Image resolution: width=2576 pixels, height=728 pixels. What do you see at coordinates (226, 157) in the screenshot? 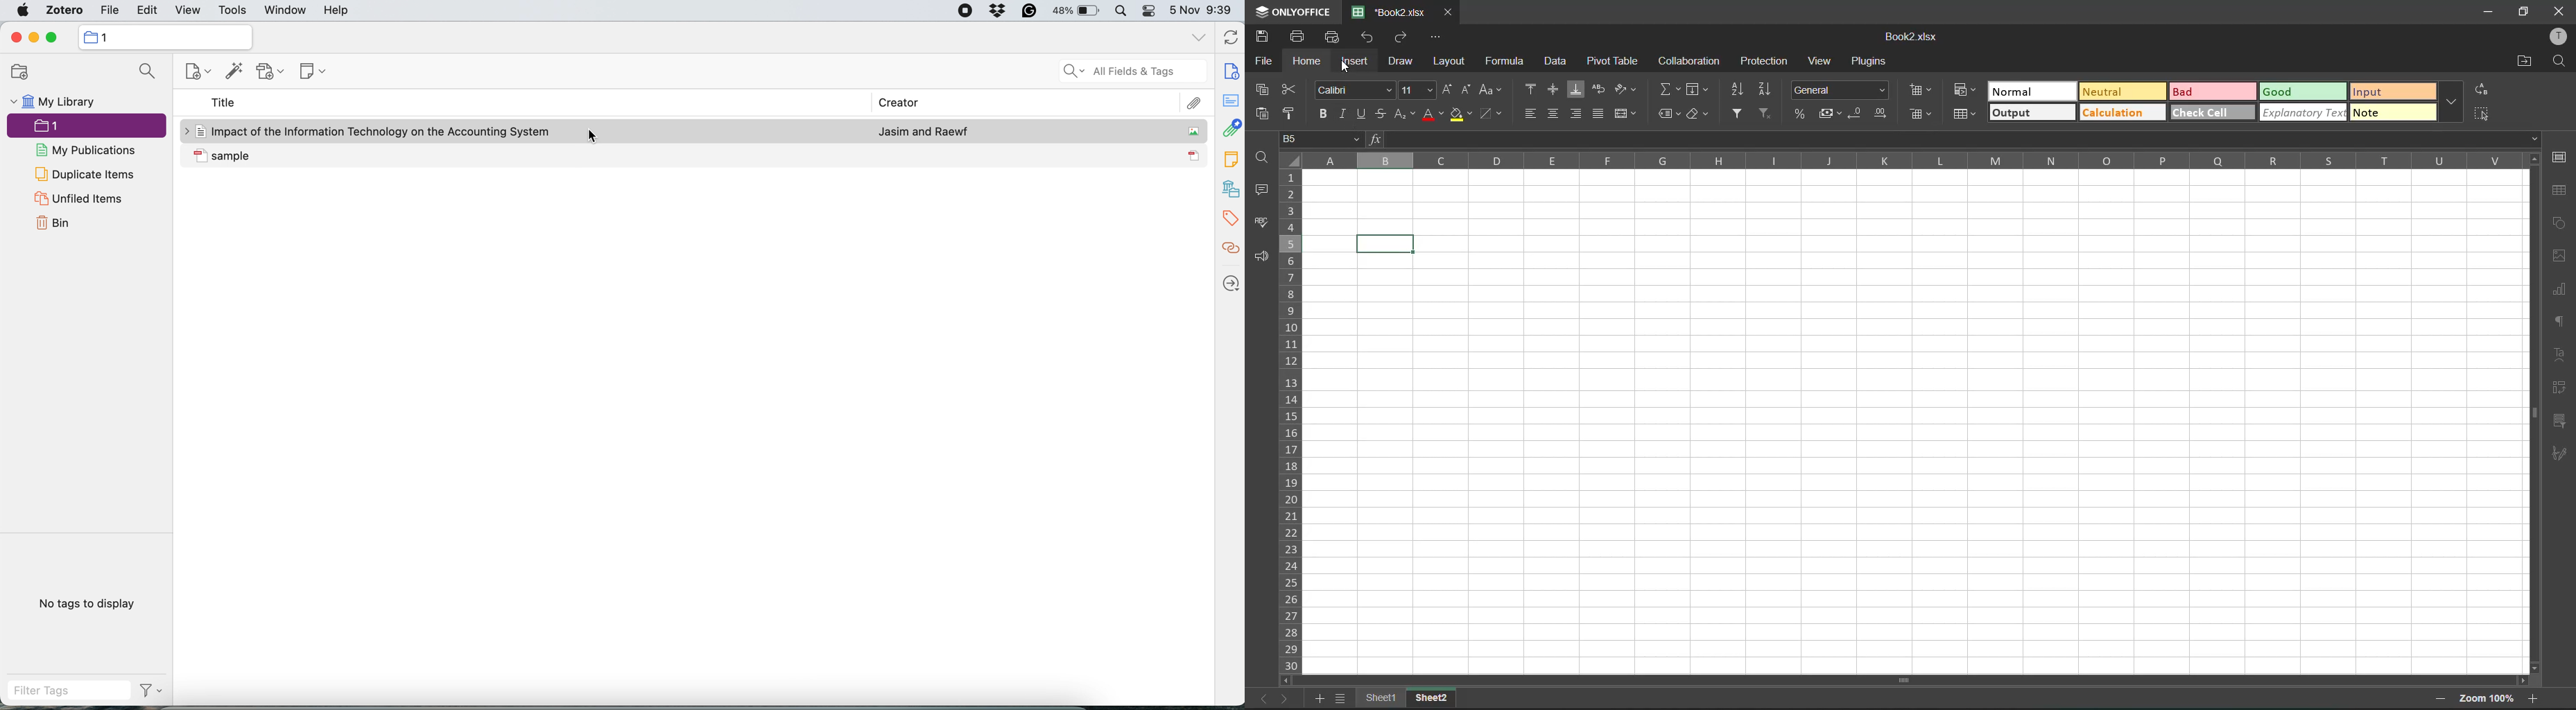
I see `sample` at bounding box center [226, 157].